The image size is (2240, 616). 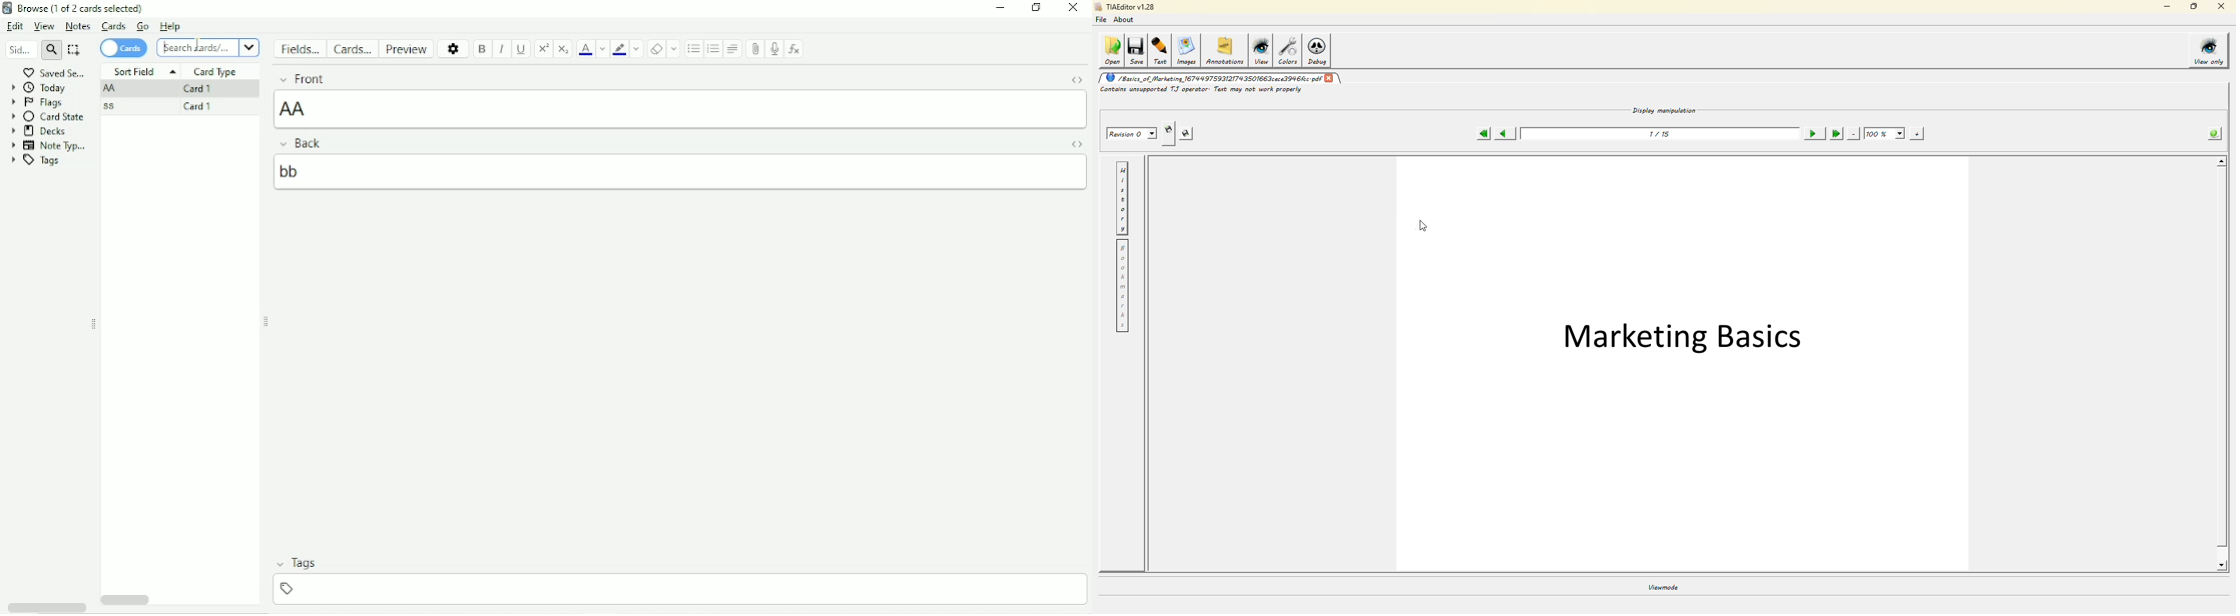 I want to click on Change color, so click(x=602, y=49).